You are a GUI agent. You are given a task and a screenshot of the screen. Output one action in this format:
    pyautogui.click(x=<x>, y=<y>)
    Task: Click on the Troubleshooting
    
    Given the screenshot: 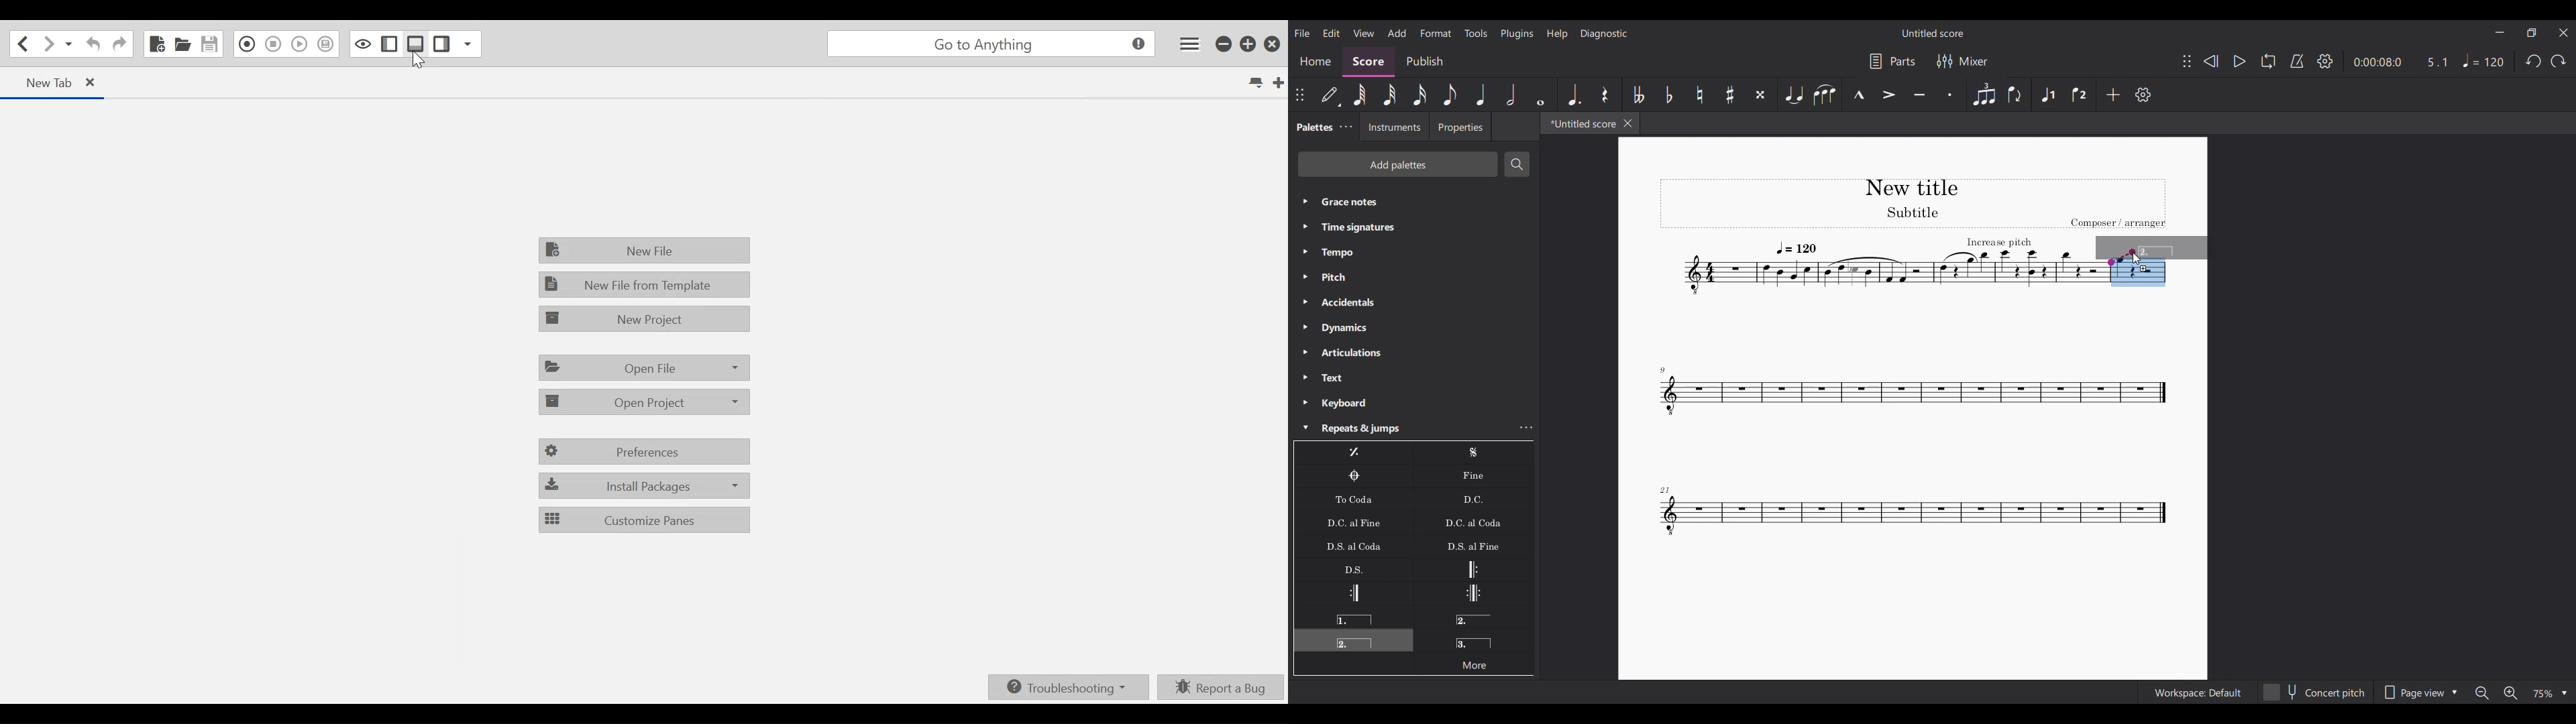 What is the action you would take?
    pyautogui.click(x=1067, y=687)
    